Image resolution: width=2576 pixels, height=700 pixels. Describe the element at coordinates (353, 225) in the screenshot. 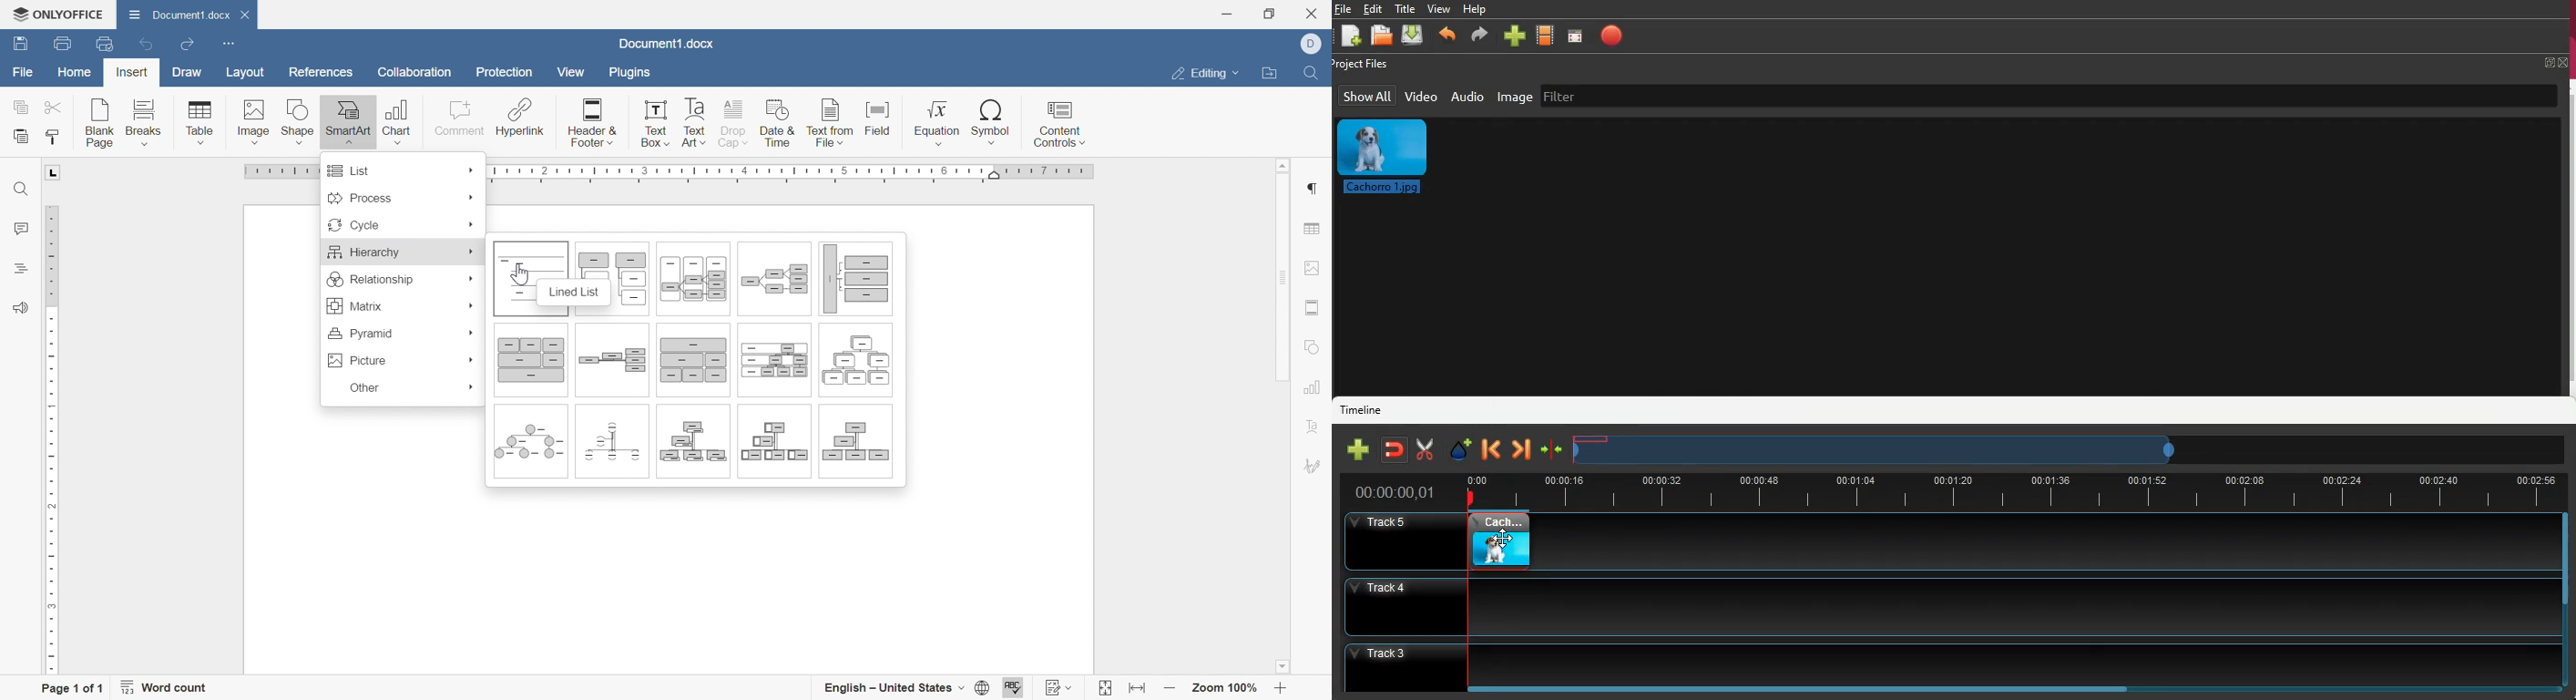

I see `Cycle` at that location.